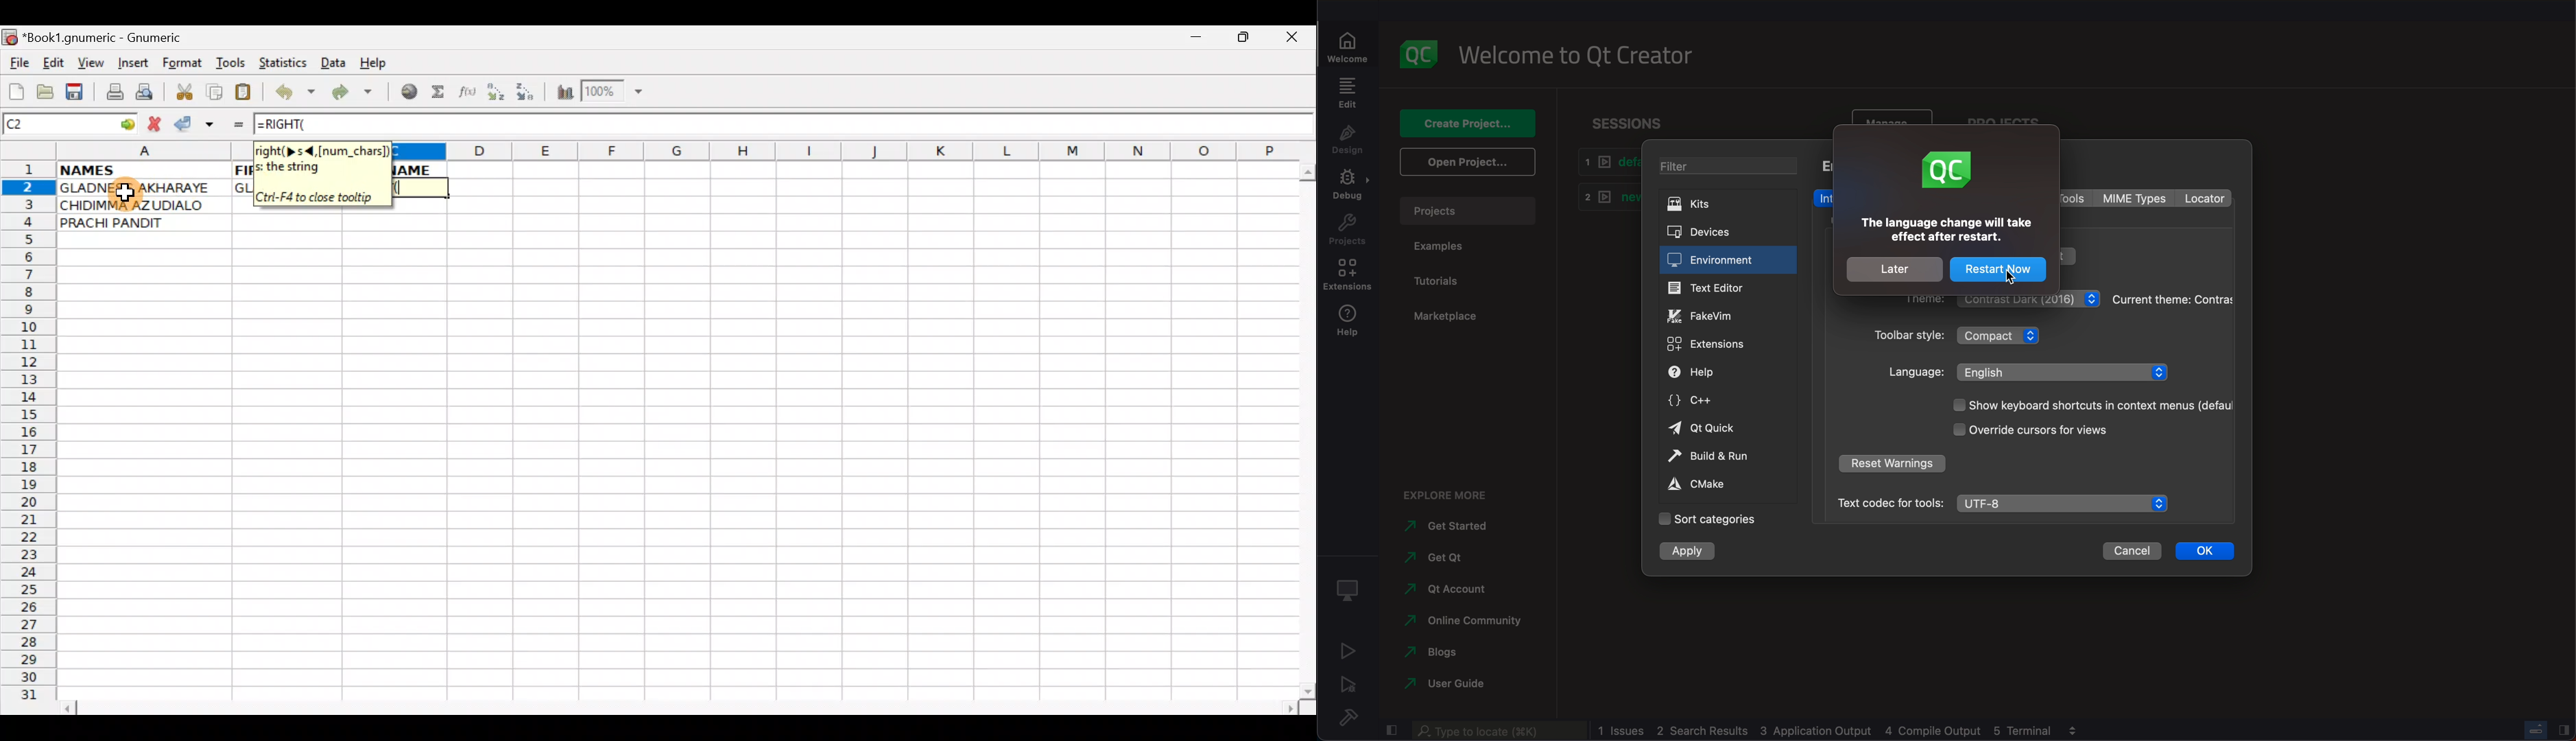 The image size is (2576, 756). What do you see at coordinates (53, 62) in the screenshot?
I see `Edit` at bounding box center [53, 62].